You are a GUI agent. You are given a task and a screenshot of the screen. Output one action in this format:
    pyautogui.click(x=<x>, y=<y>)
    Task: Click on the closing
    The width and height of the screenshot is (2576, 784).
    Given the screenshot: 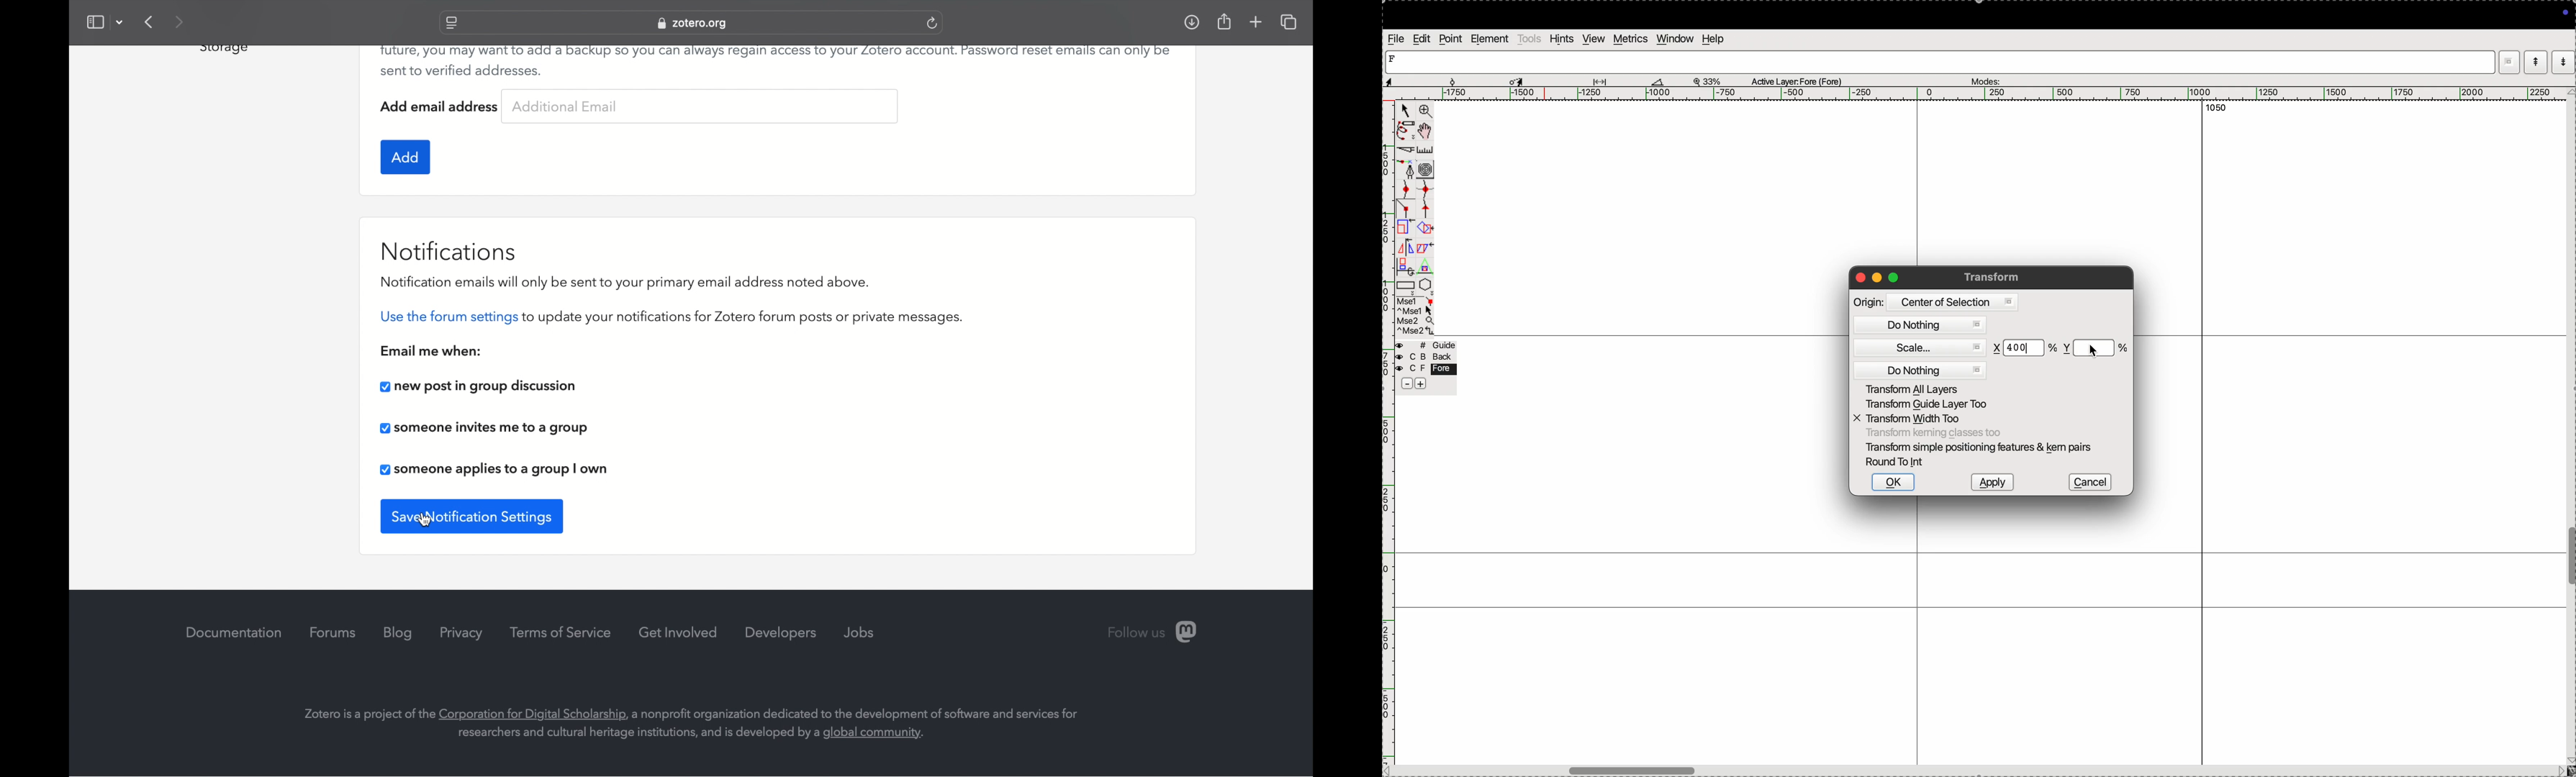 What is the action you would take?
    pyautogui.click(x=1860, y=278)
    